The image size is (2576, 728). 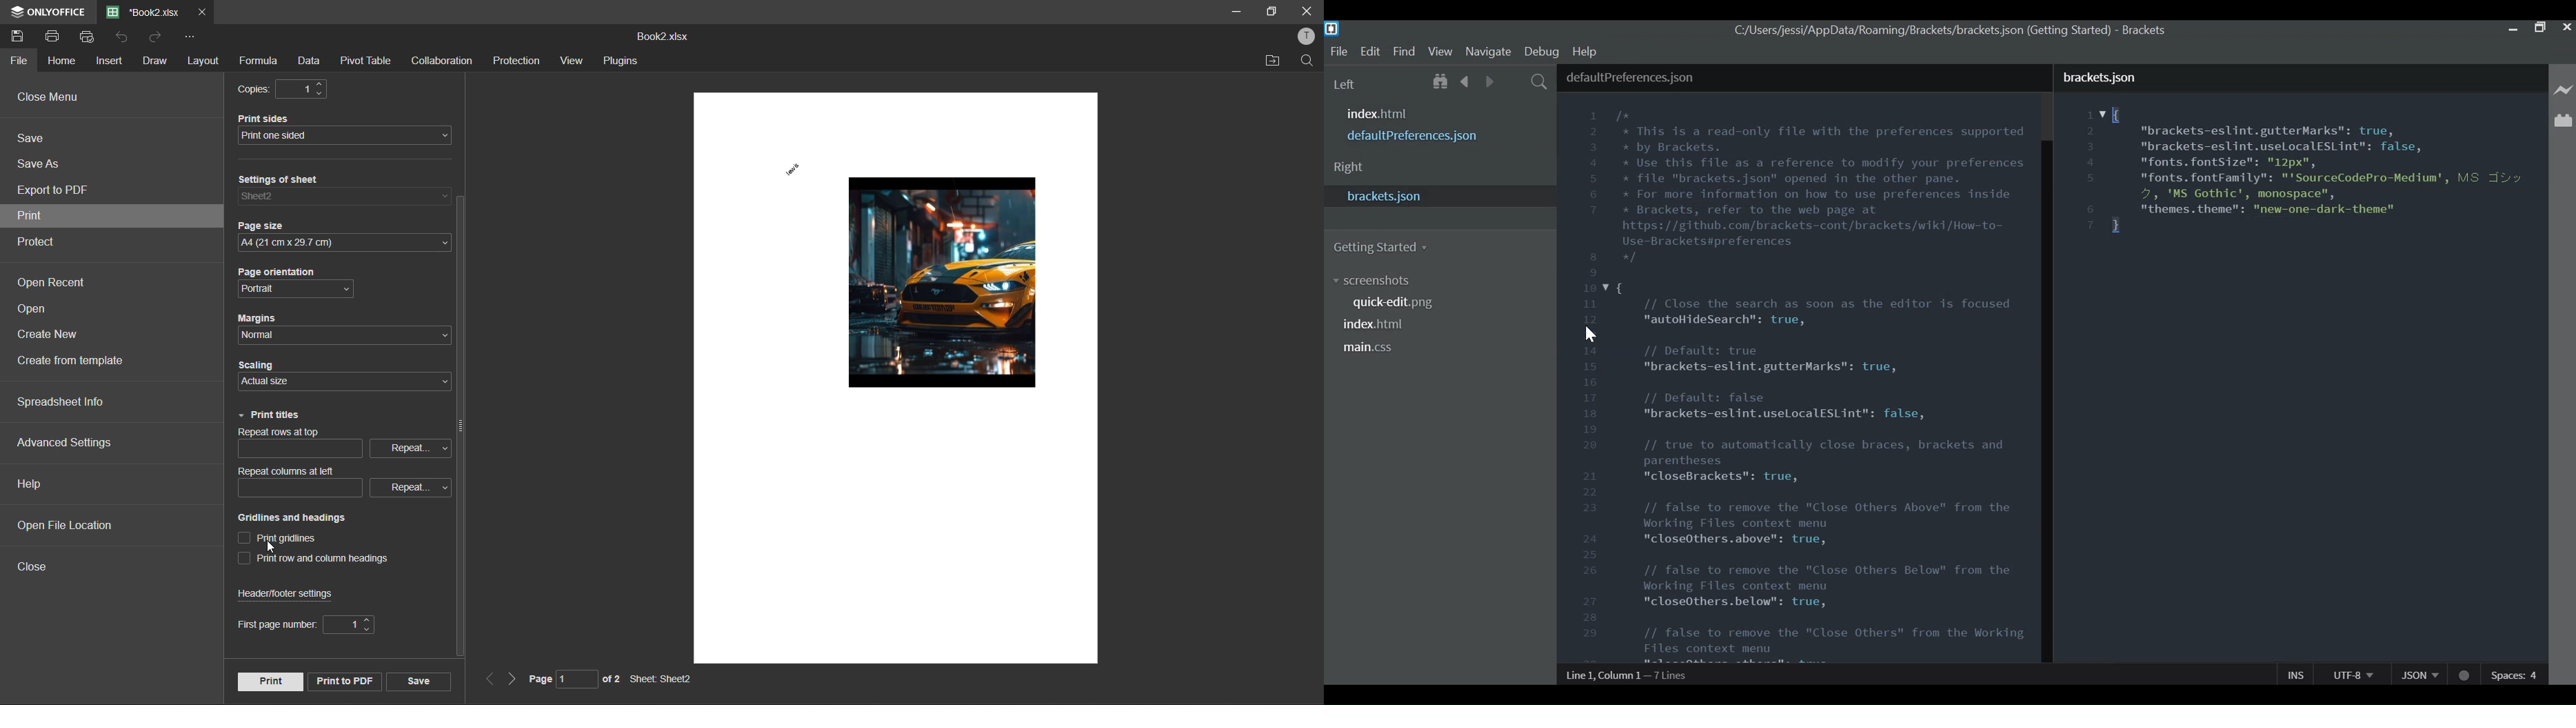 I want to click on print to pdf, so click(x=342, y=682).